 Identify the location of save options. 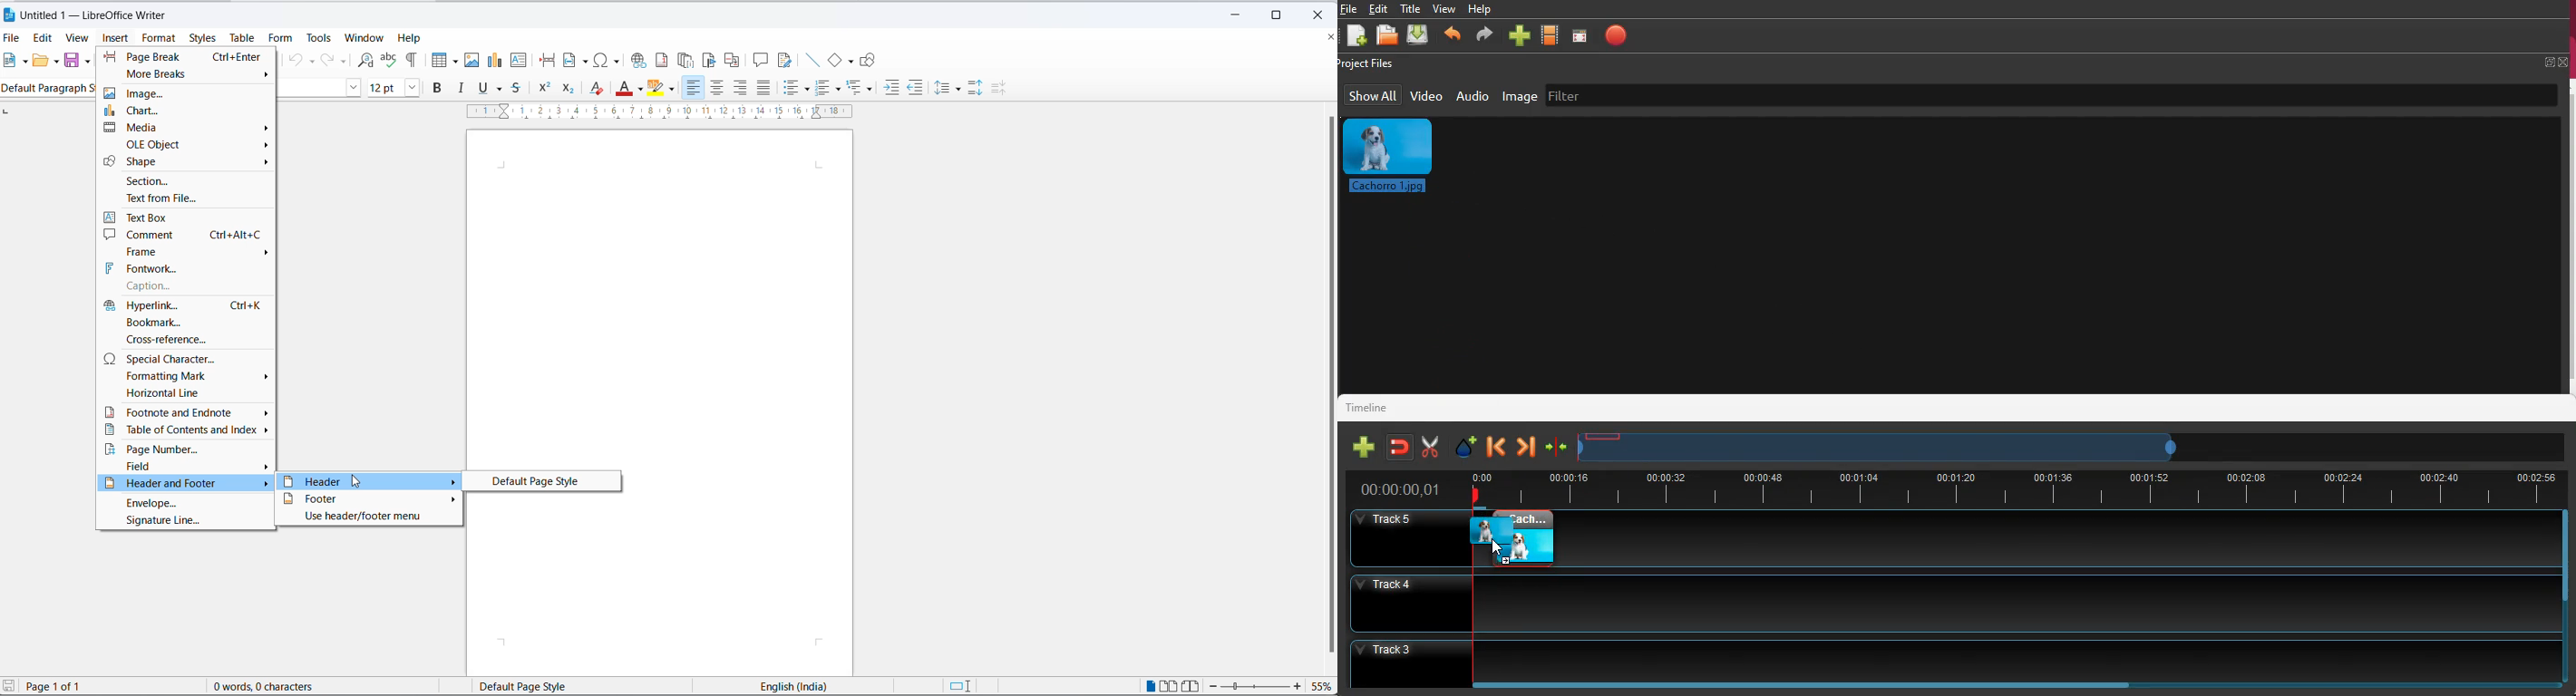
(88, 61).